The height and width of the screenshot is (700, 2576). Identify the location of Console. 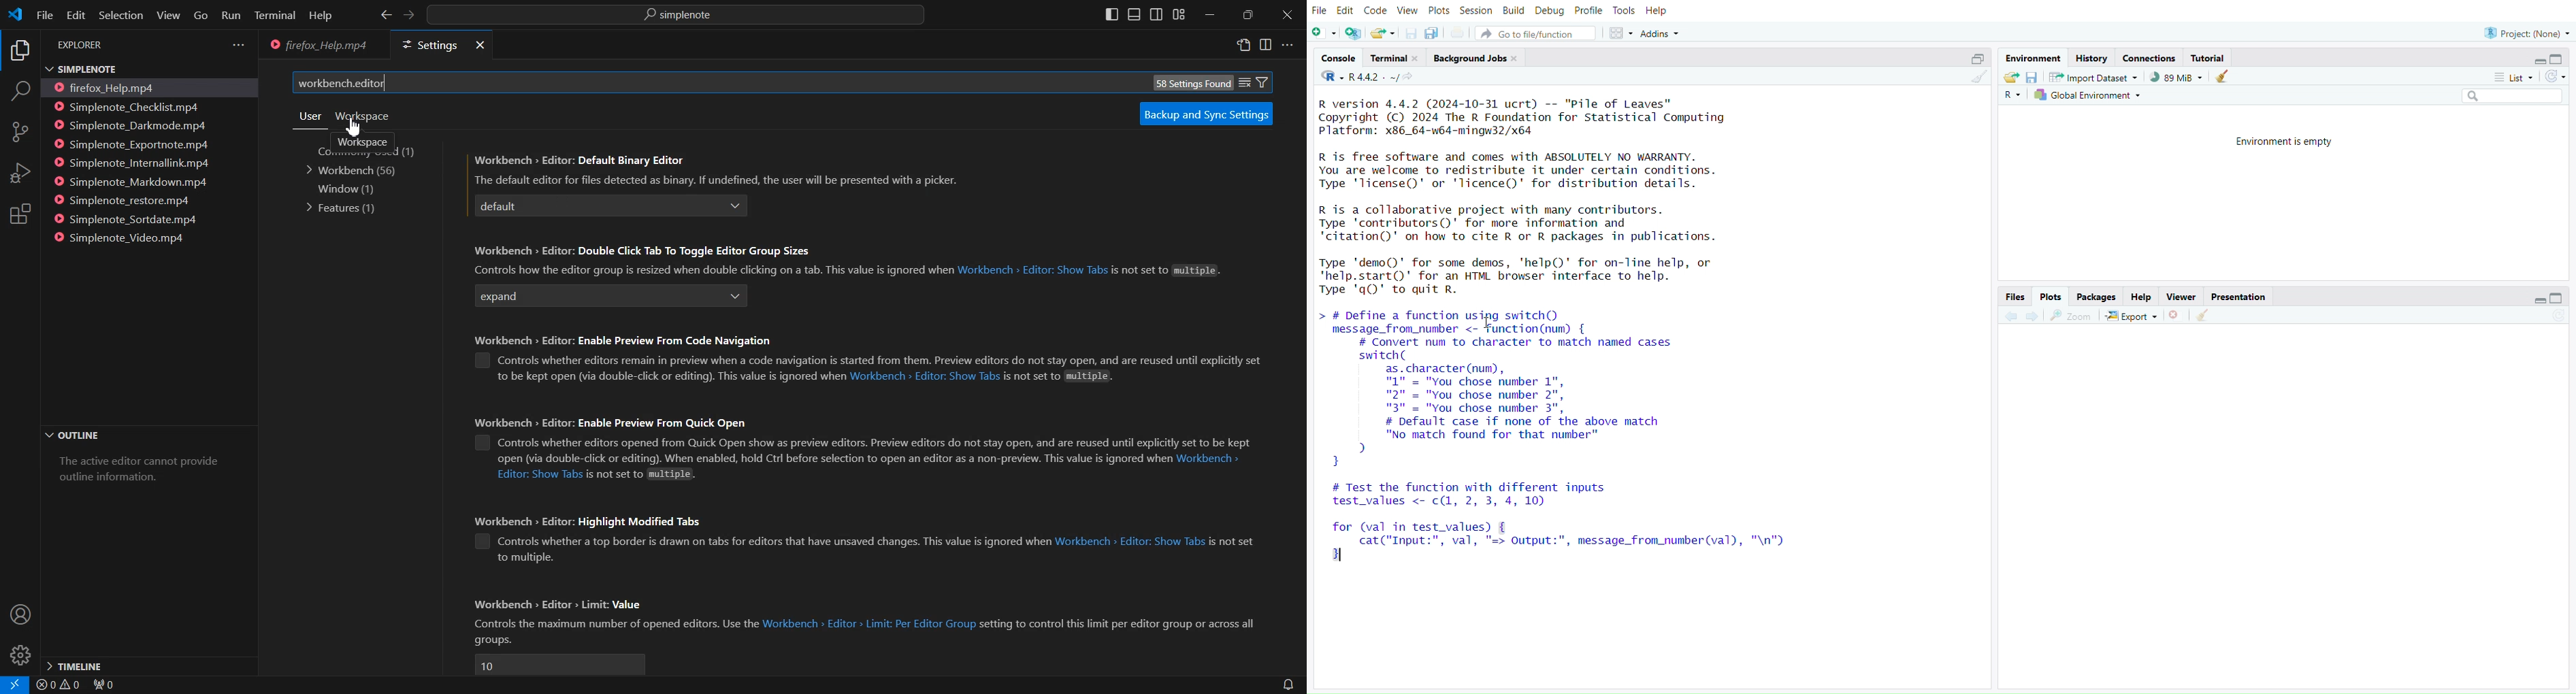
(1338, 59).